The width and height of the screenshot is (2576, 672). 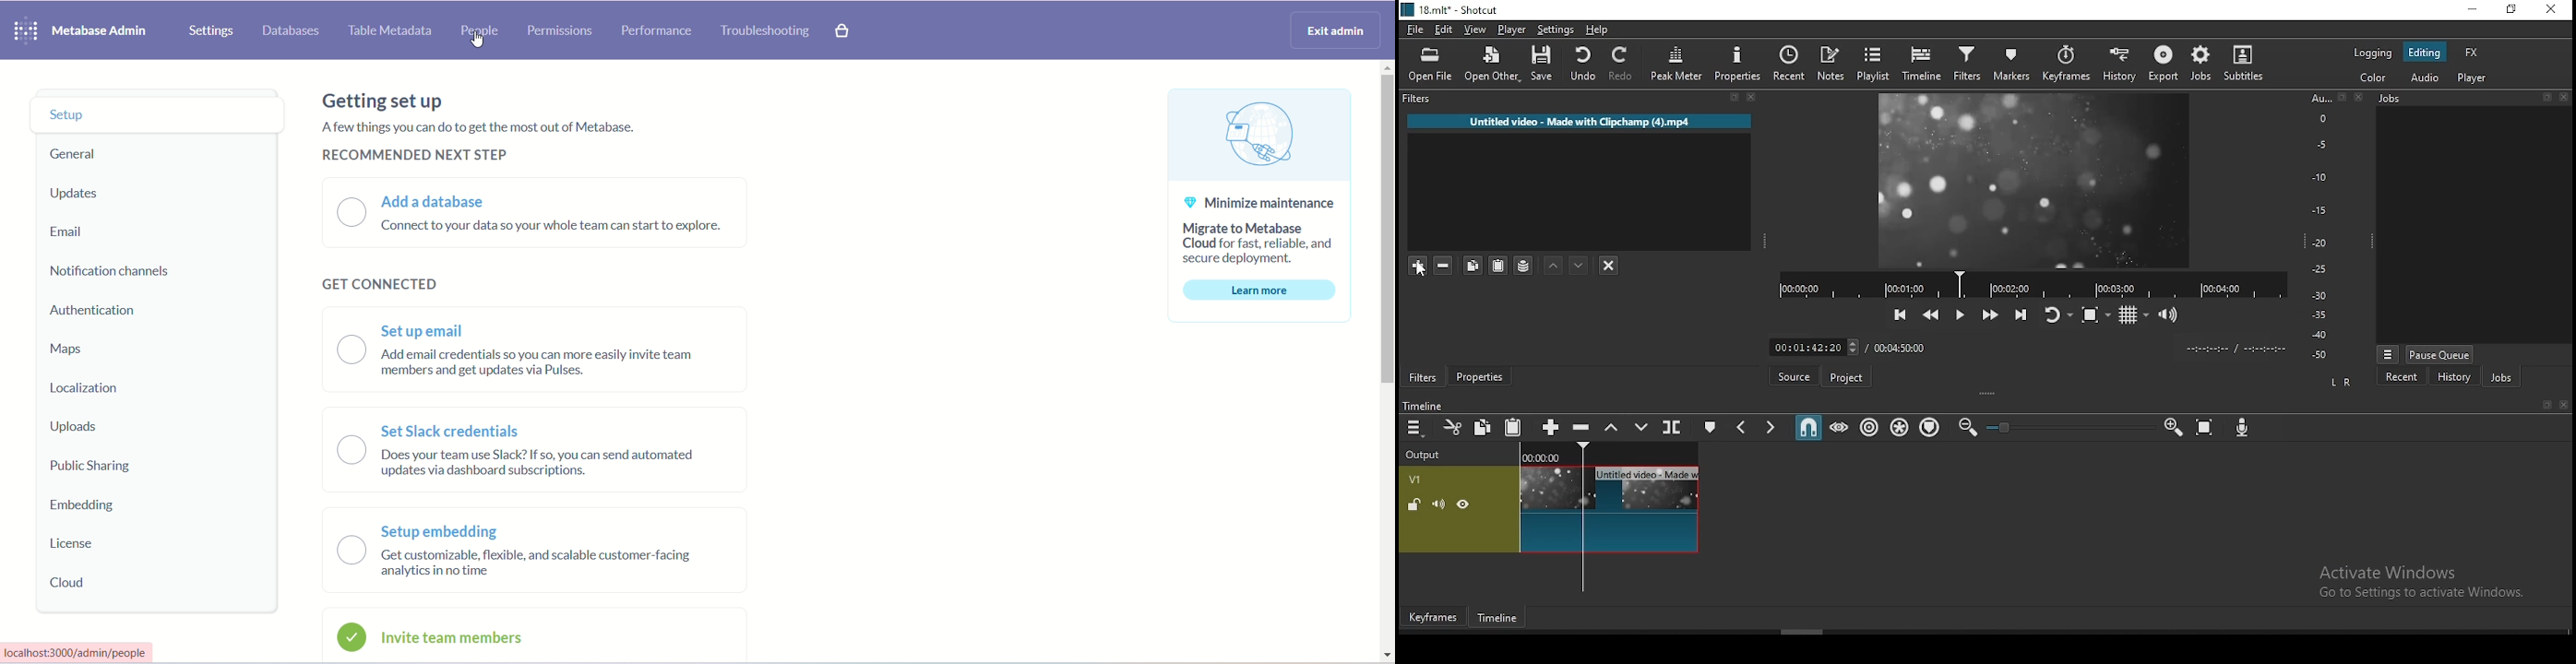 What do you see at coordinates (1609, 265) in the screenshot?
I see `deselect filter` at bounding box center [1609, 265].